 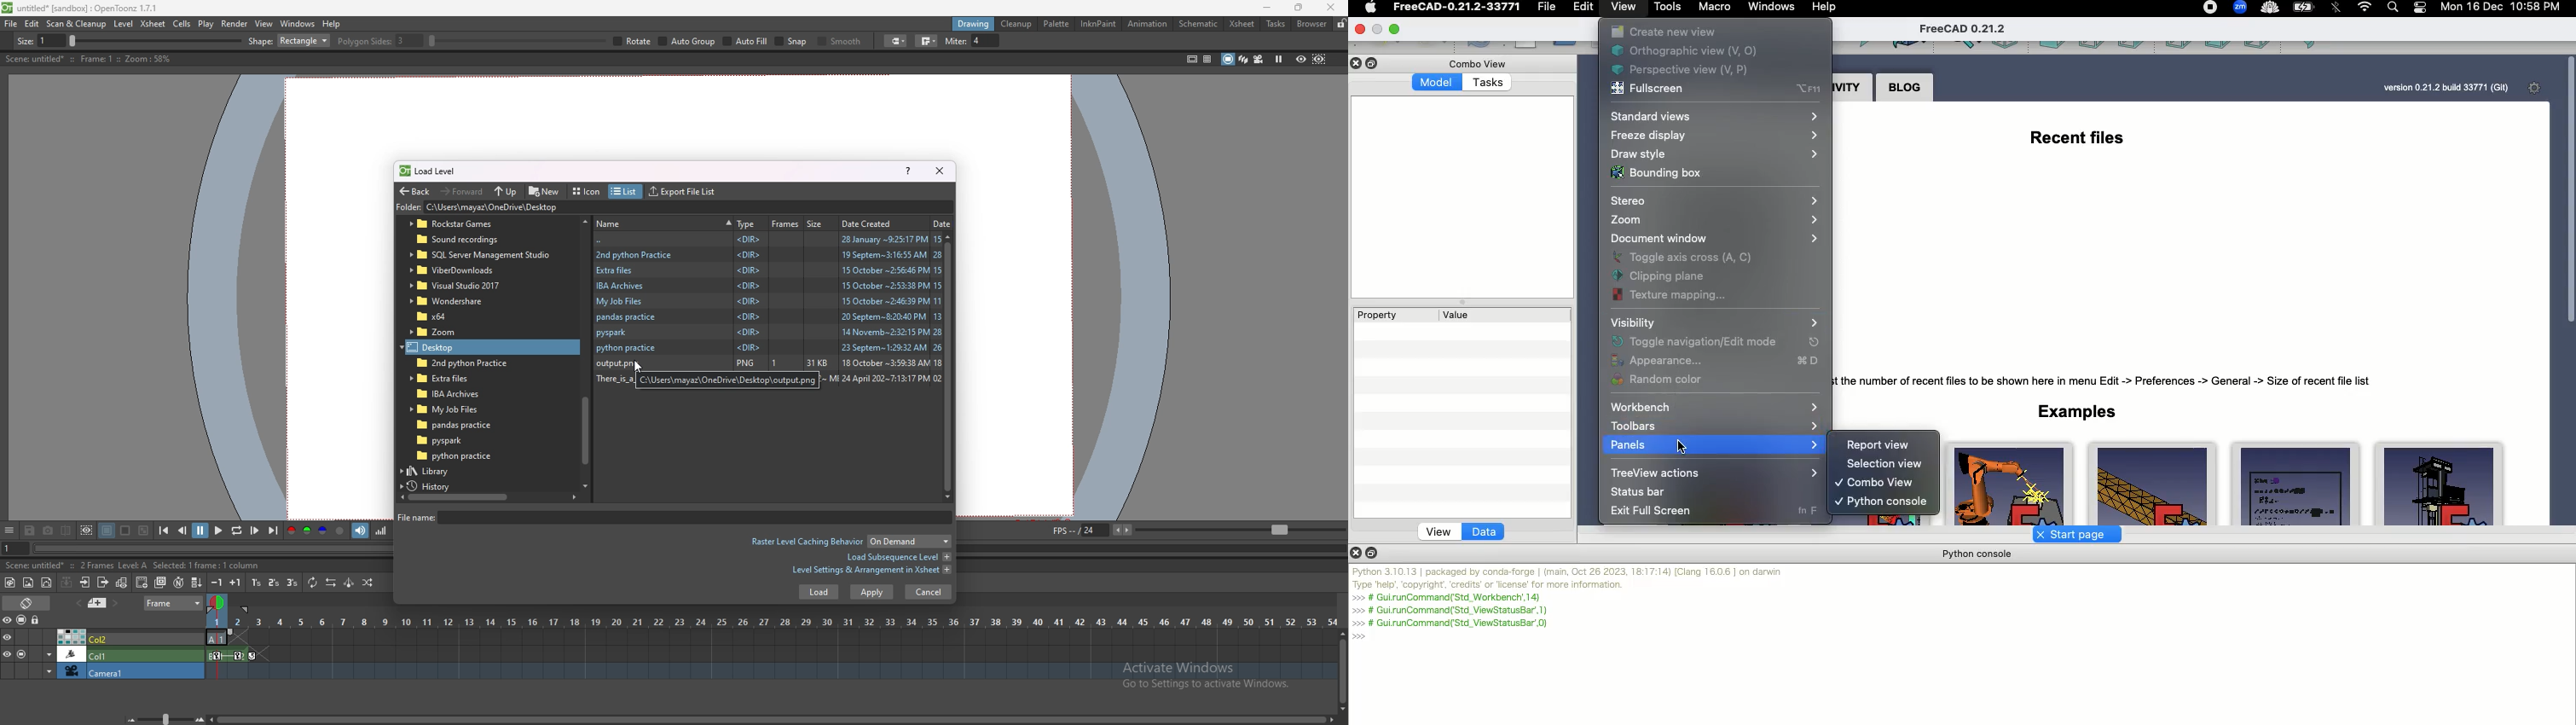 What do you see at coordinates (86, 530) in the screenshot?
I see `define sub camera` at bounding box center [86, 530].